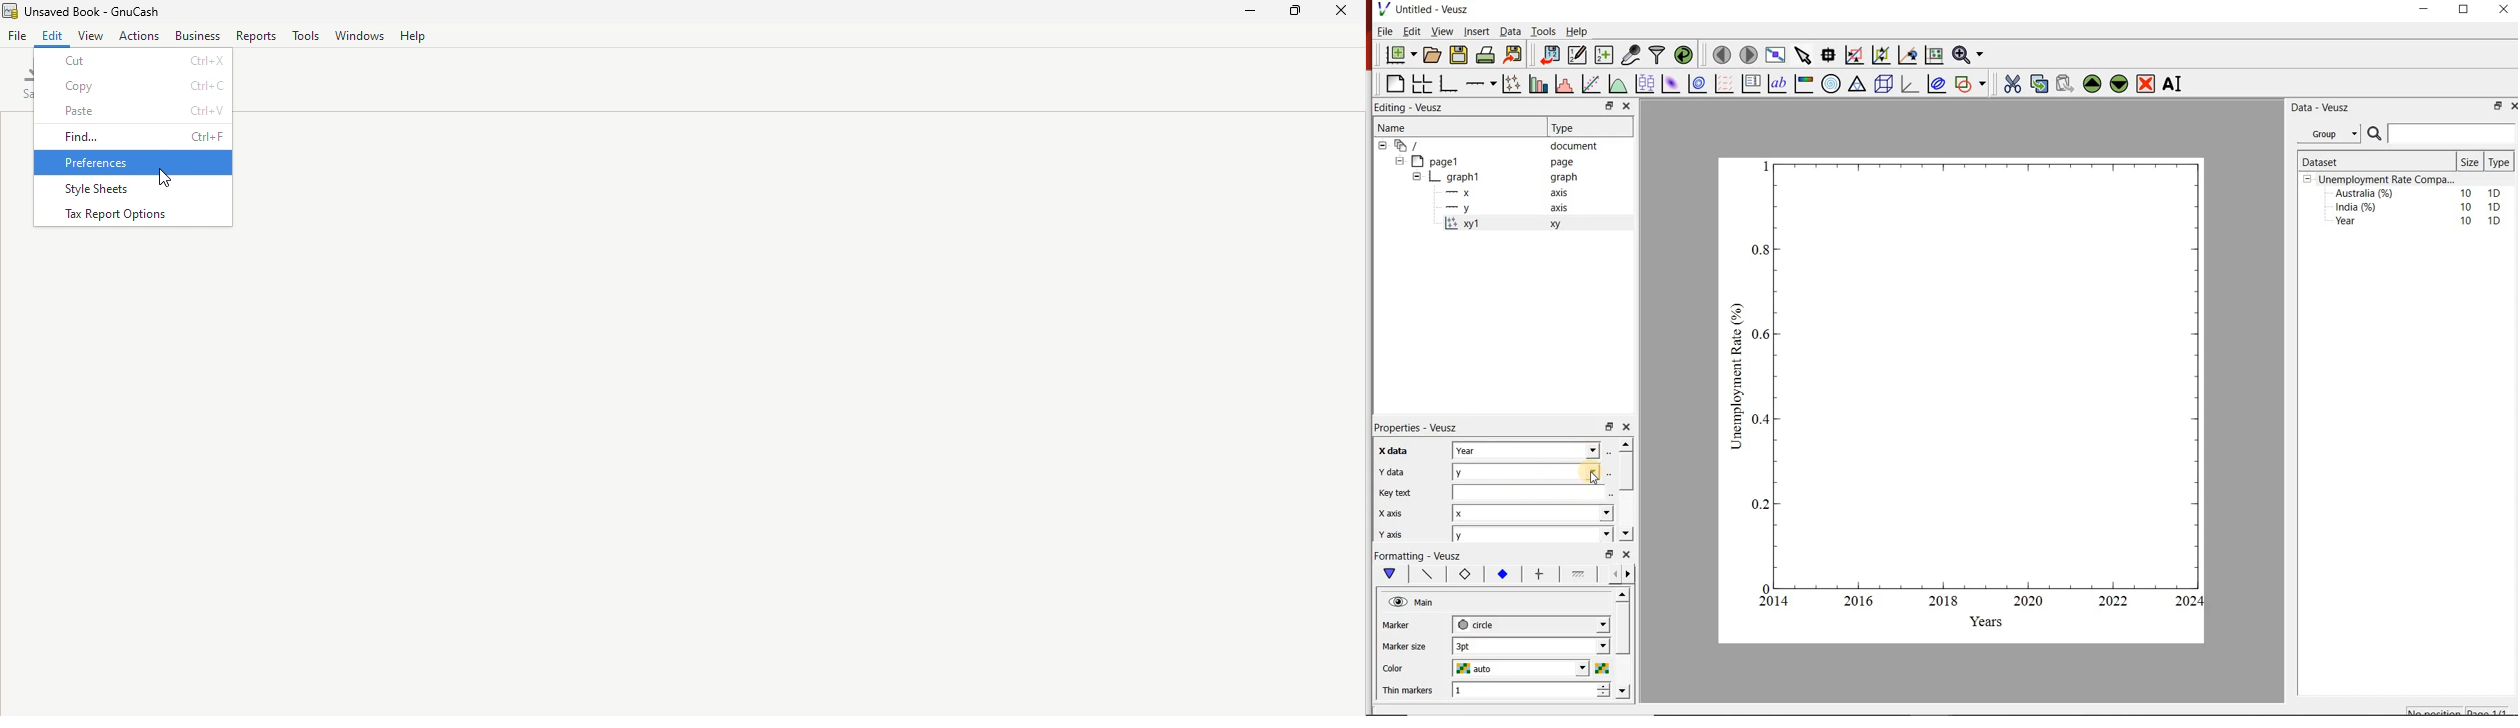  What do you see at coordinates (137, 86) in the screenshot?
I see `Copy` at bounding box center [137, 86].